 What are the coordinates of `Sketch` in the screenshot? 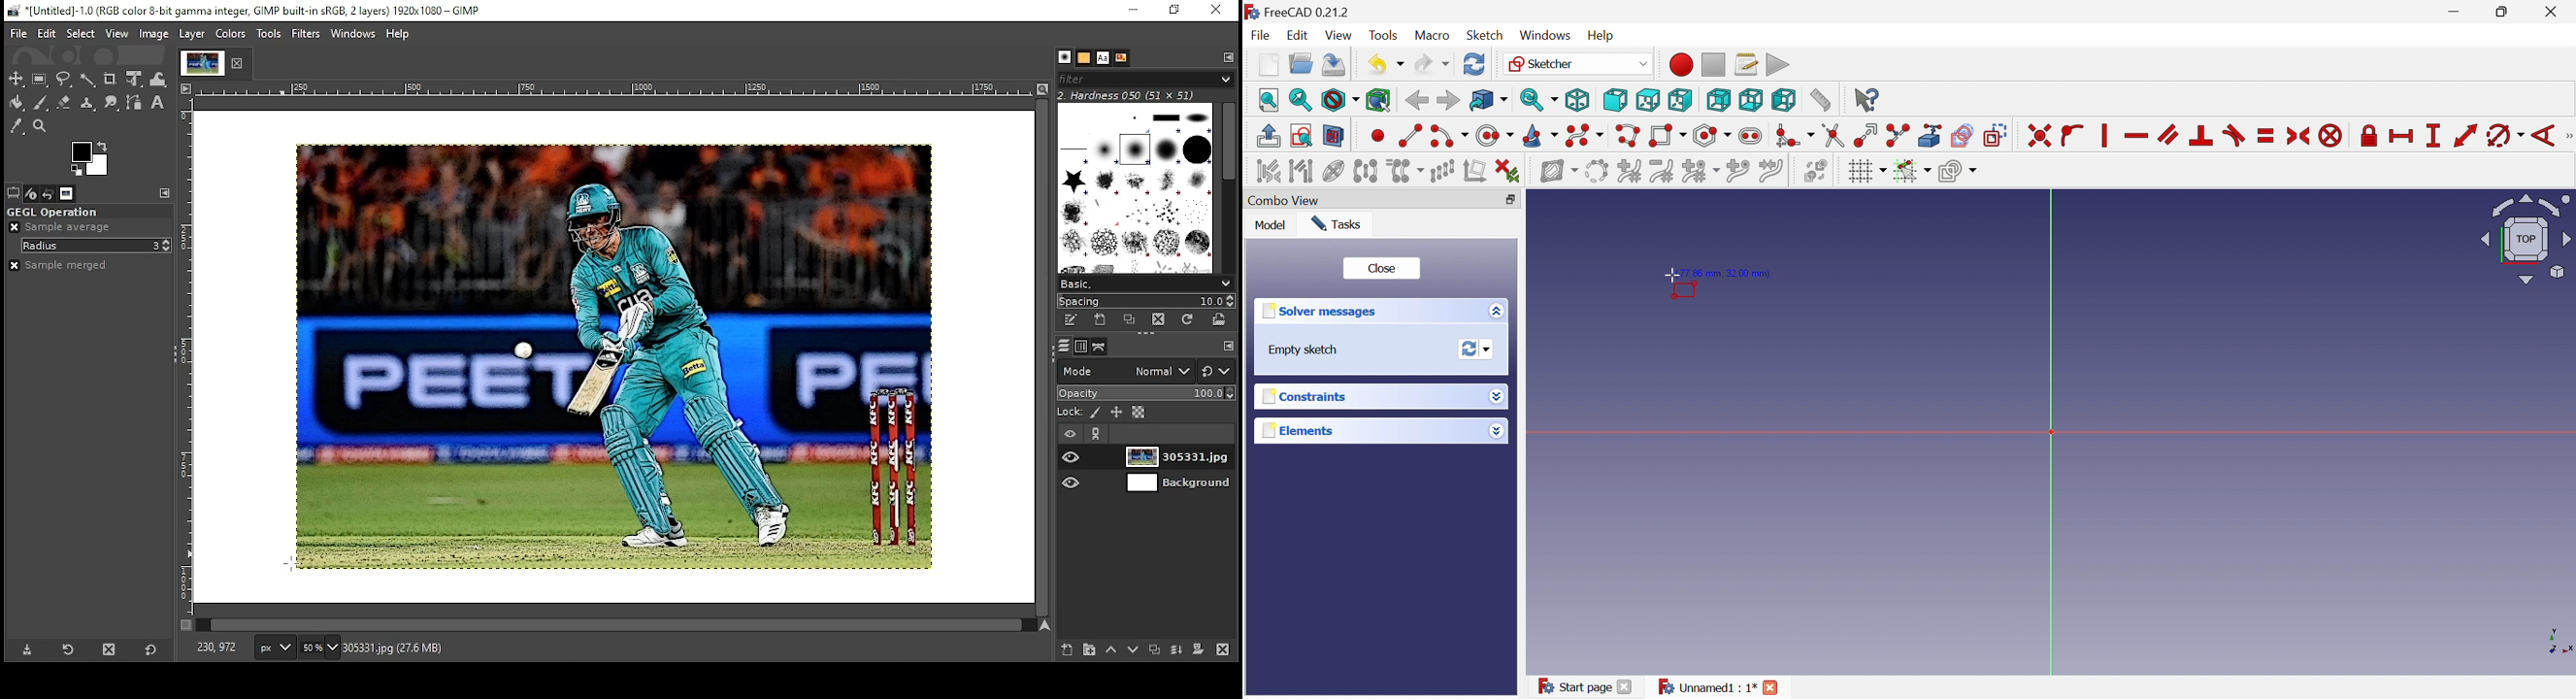 It's located at (1485, 35).